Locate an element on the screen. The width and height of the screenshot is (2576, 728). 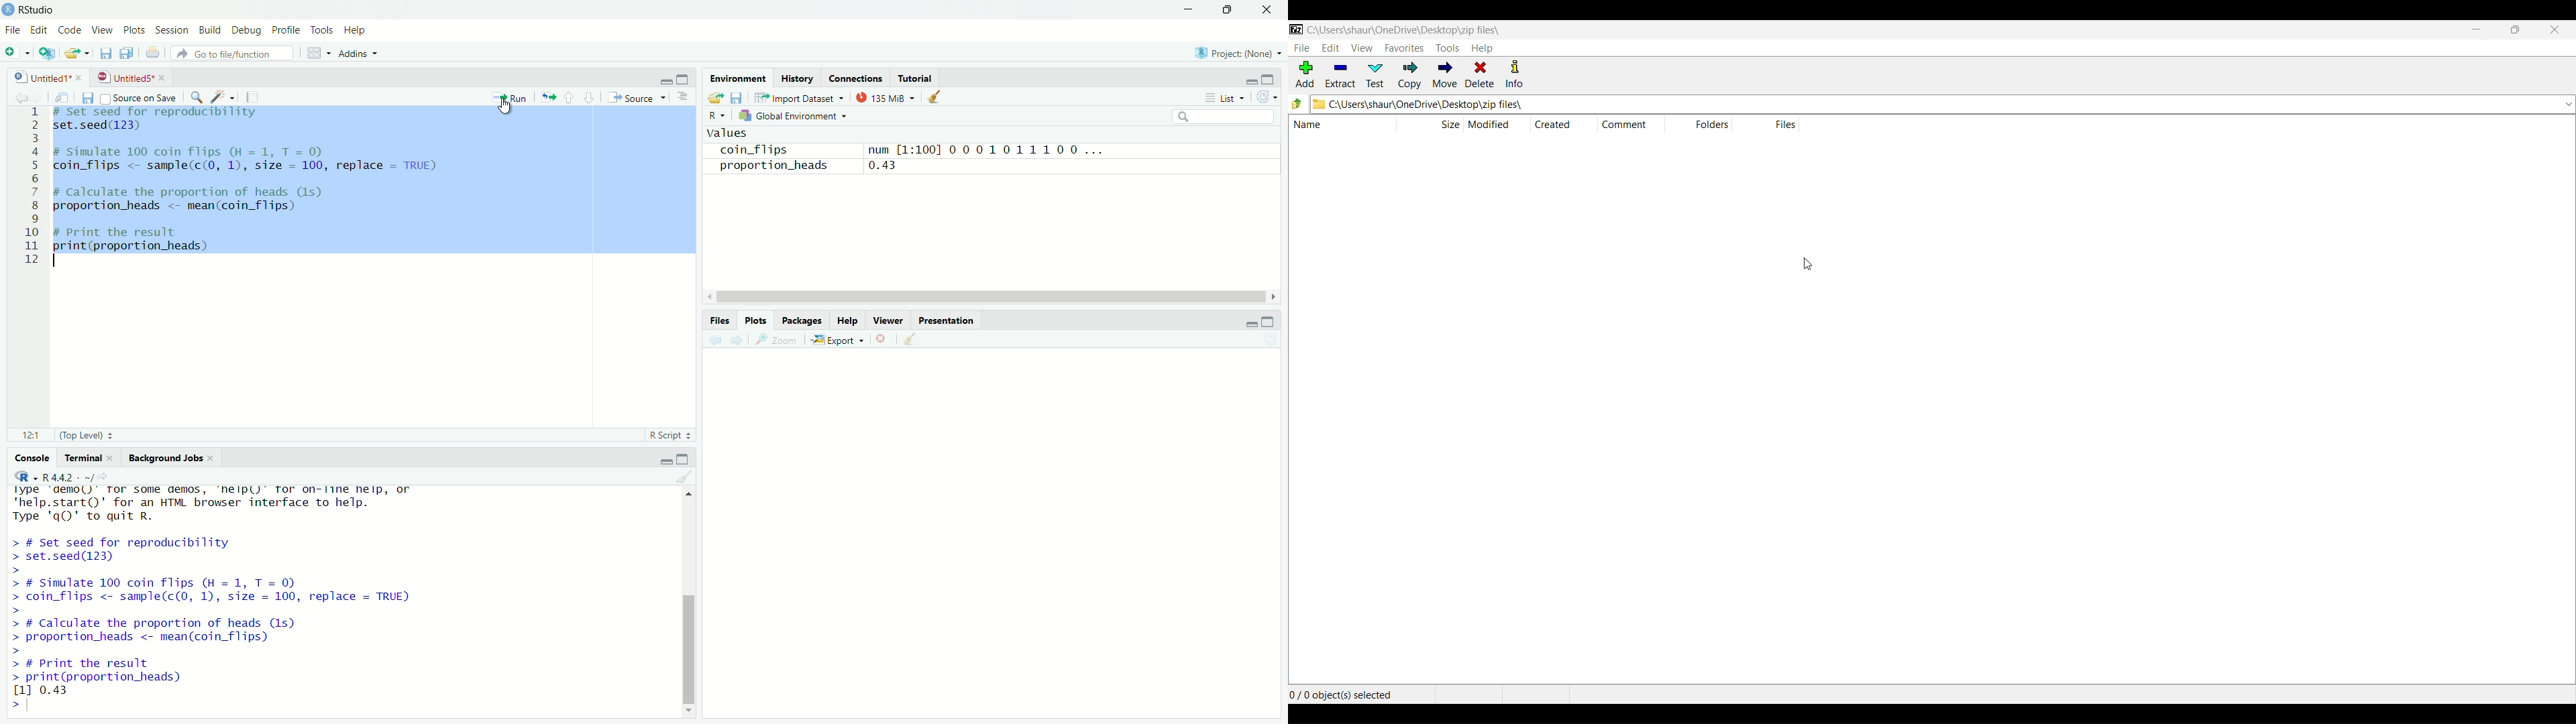
> # Calculate the proportion of heads (1s)
> proportion_heads <- mean(coin_flips) is located at coordinates (184, 637).